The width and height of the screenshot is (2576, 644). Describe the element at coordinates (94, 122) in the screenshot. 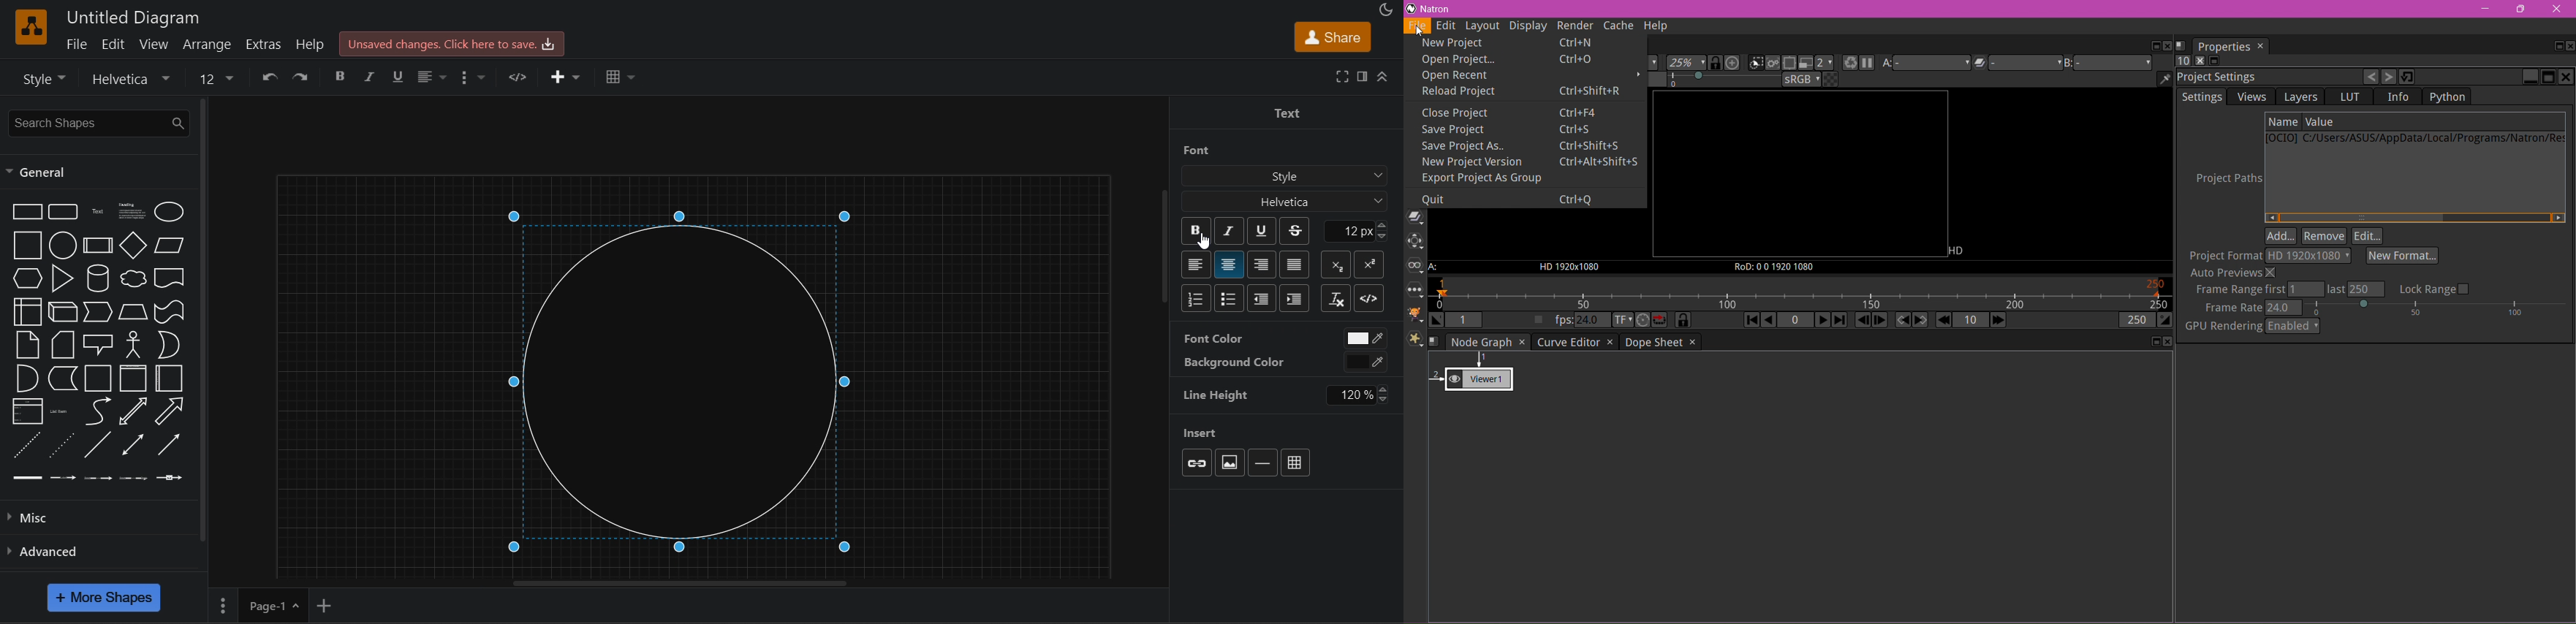

I see `search shapes` at that location.